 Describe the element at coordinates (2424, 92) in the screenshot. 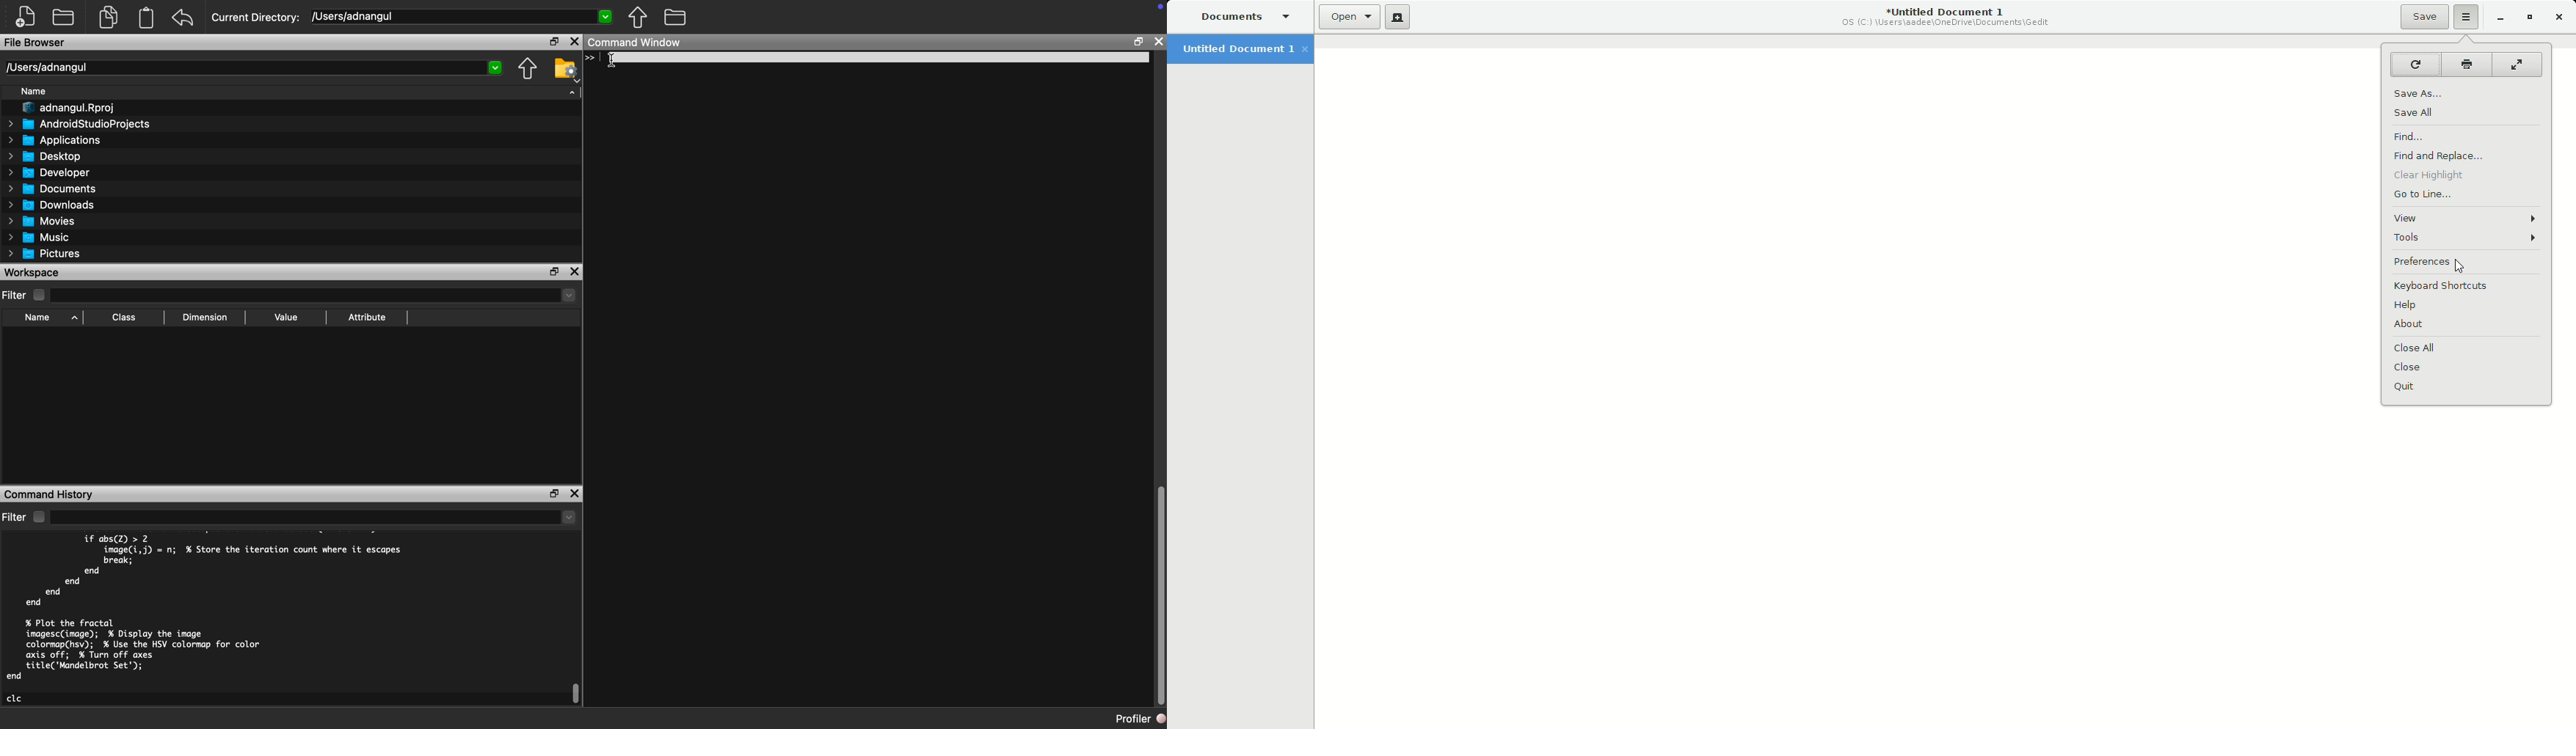

I see `Save as` at that location.